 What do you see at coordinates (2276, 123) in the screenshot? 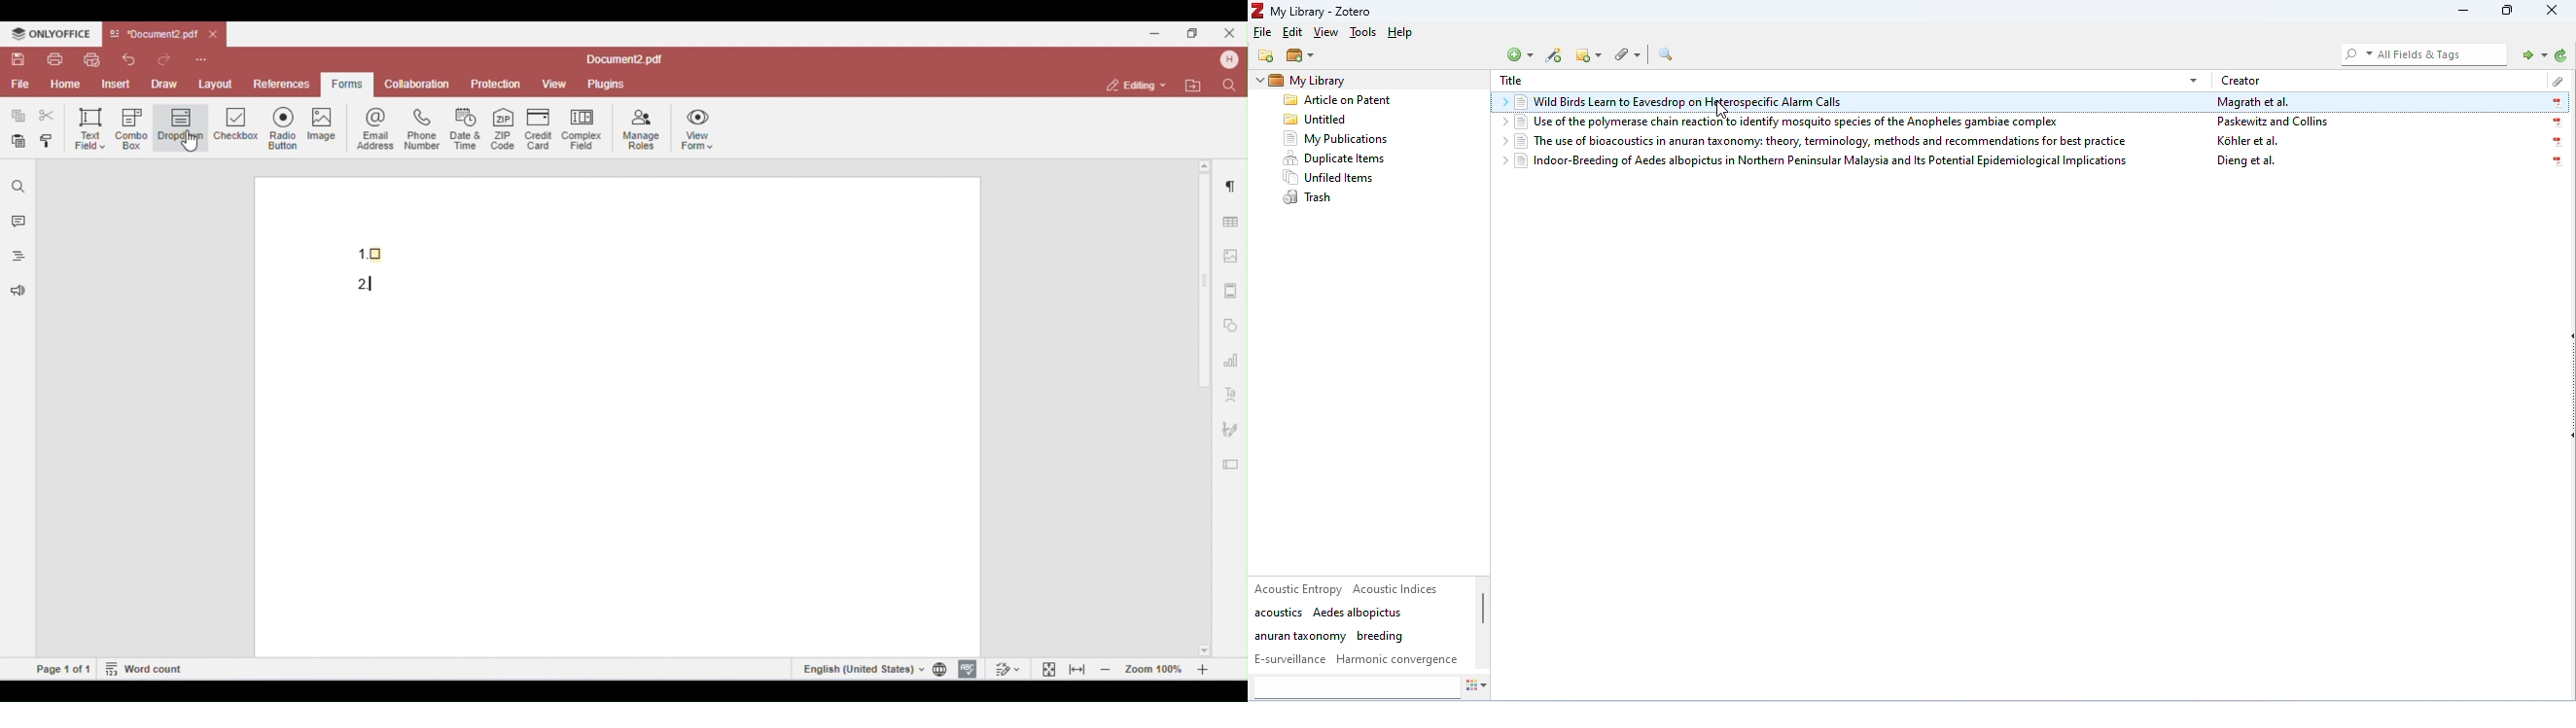
I see `paskewitz and collins` at bounding box center [2276, 123].